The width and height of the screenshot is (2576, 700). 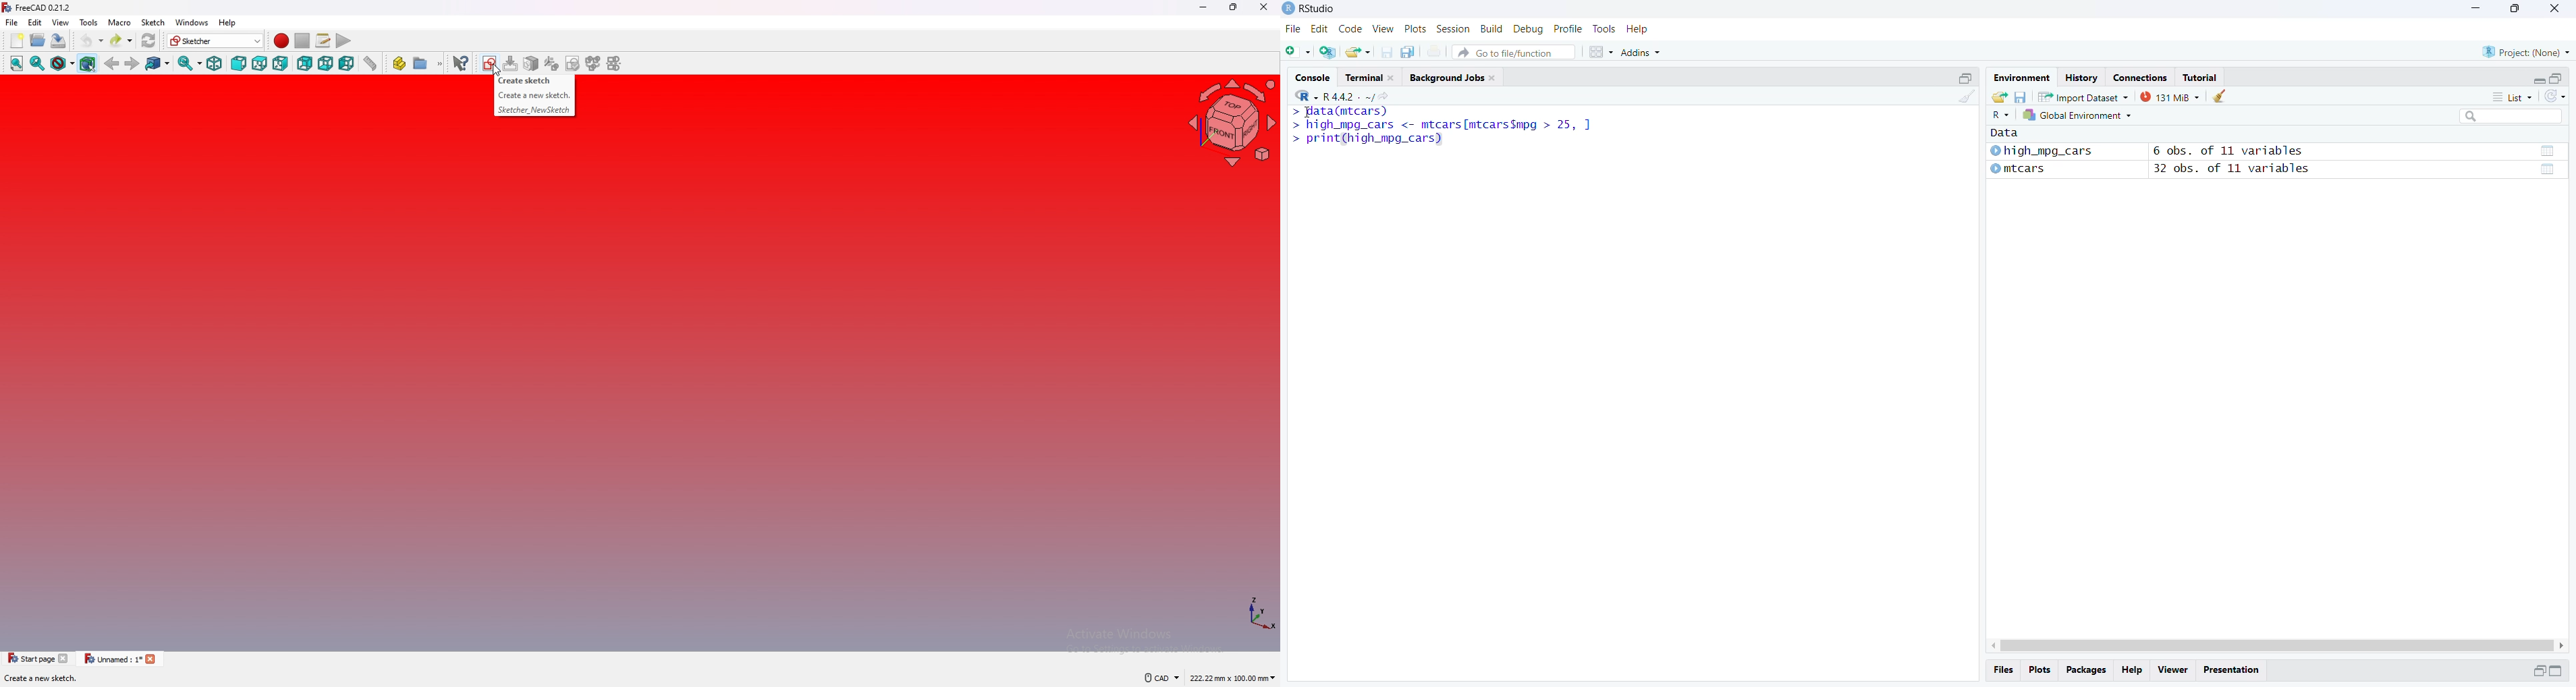 What do you see at coordinates (239, 63) in the screenshot?
I see `front` at bounding box center [239, 63].